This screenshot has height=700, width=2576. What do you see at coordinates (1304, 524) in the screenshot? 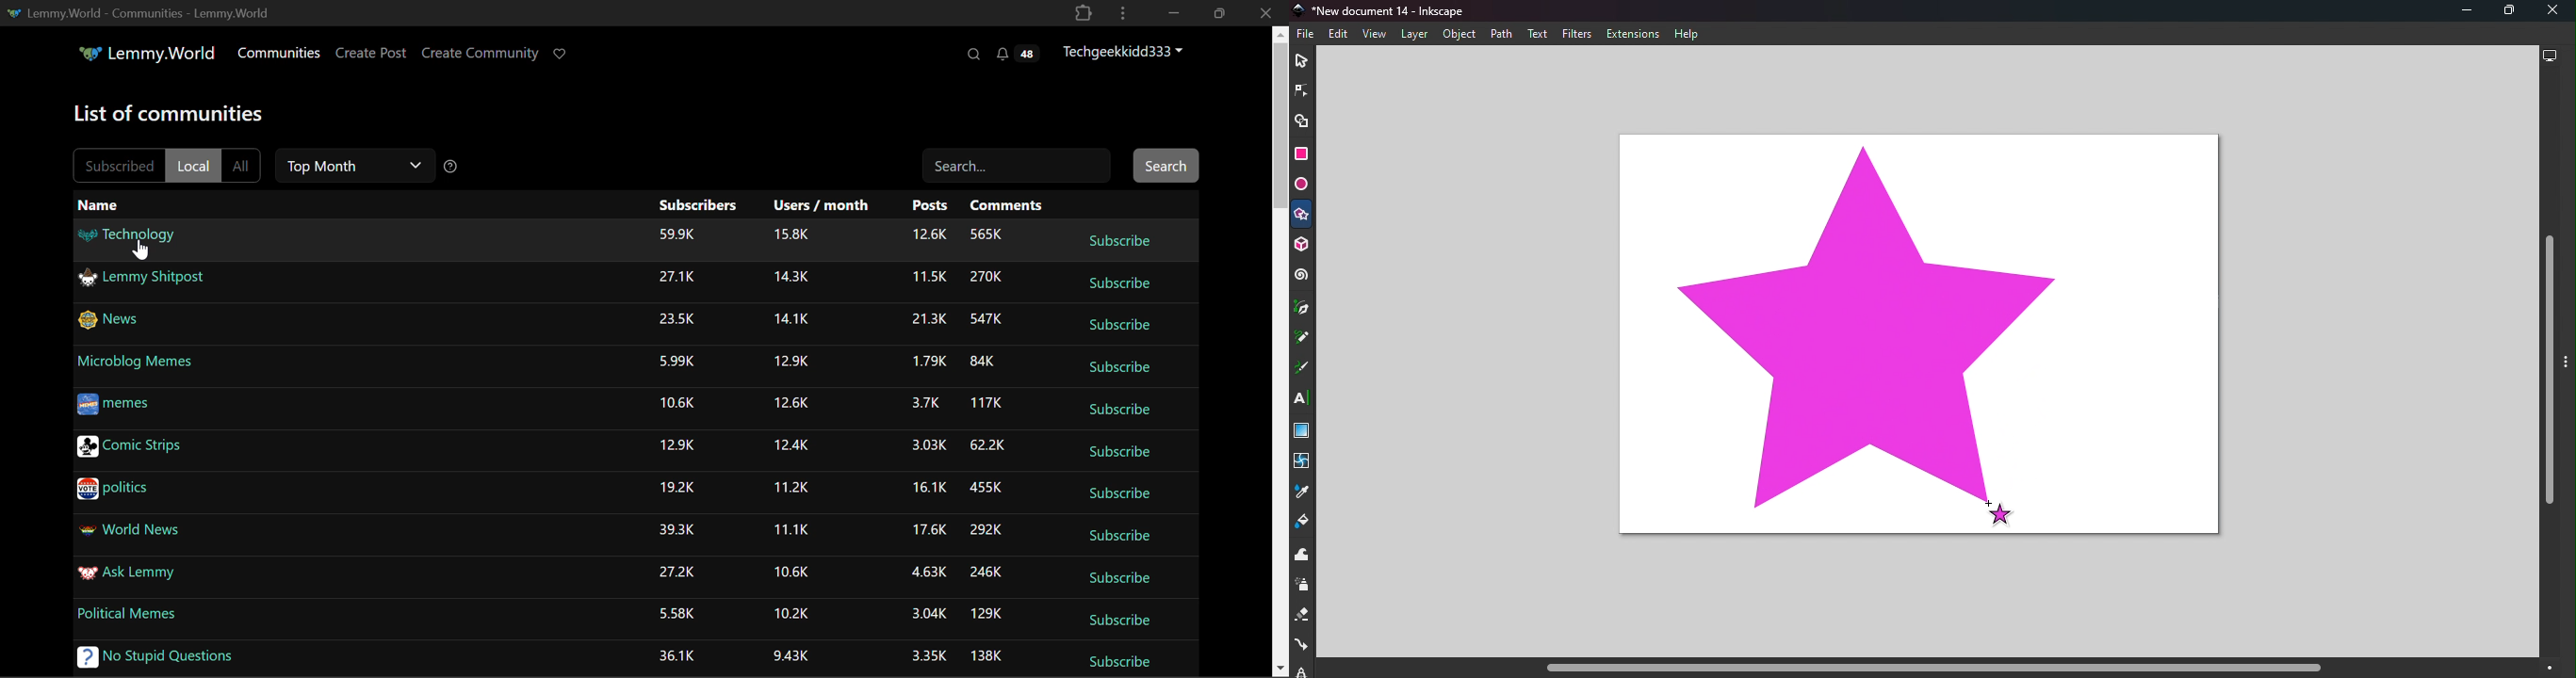
I see `Paint bucket tool` at bounding box center [1304, 524].